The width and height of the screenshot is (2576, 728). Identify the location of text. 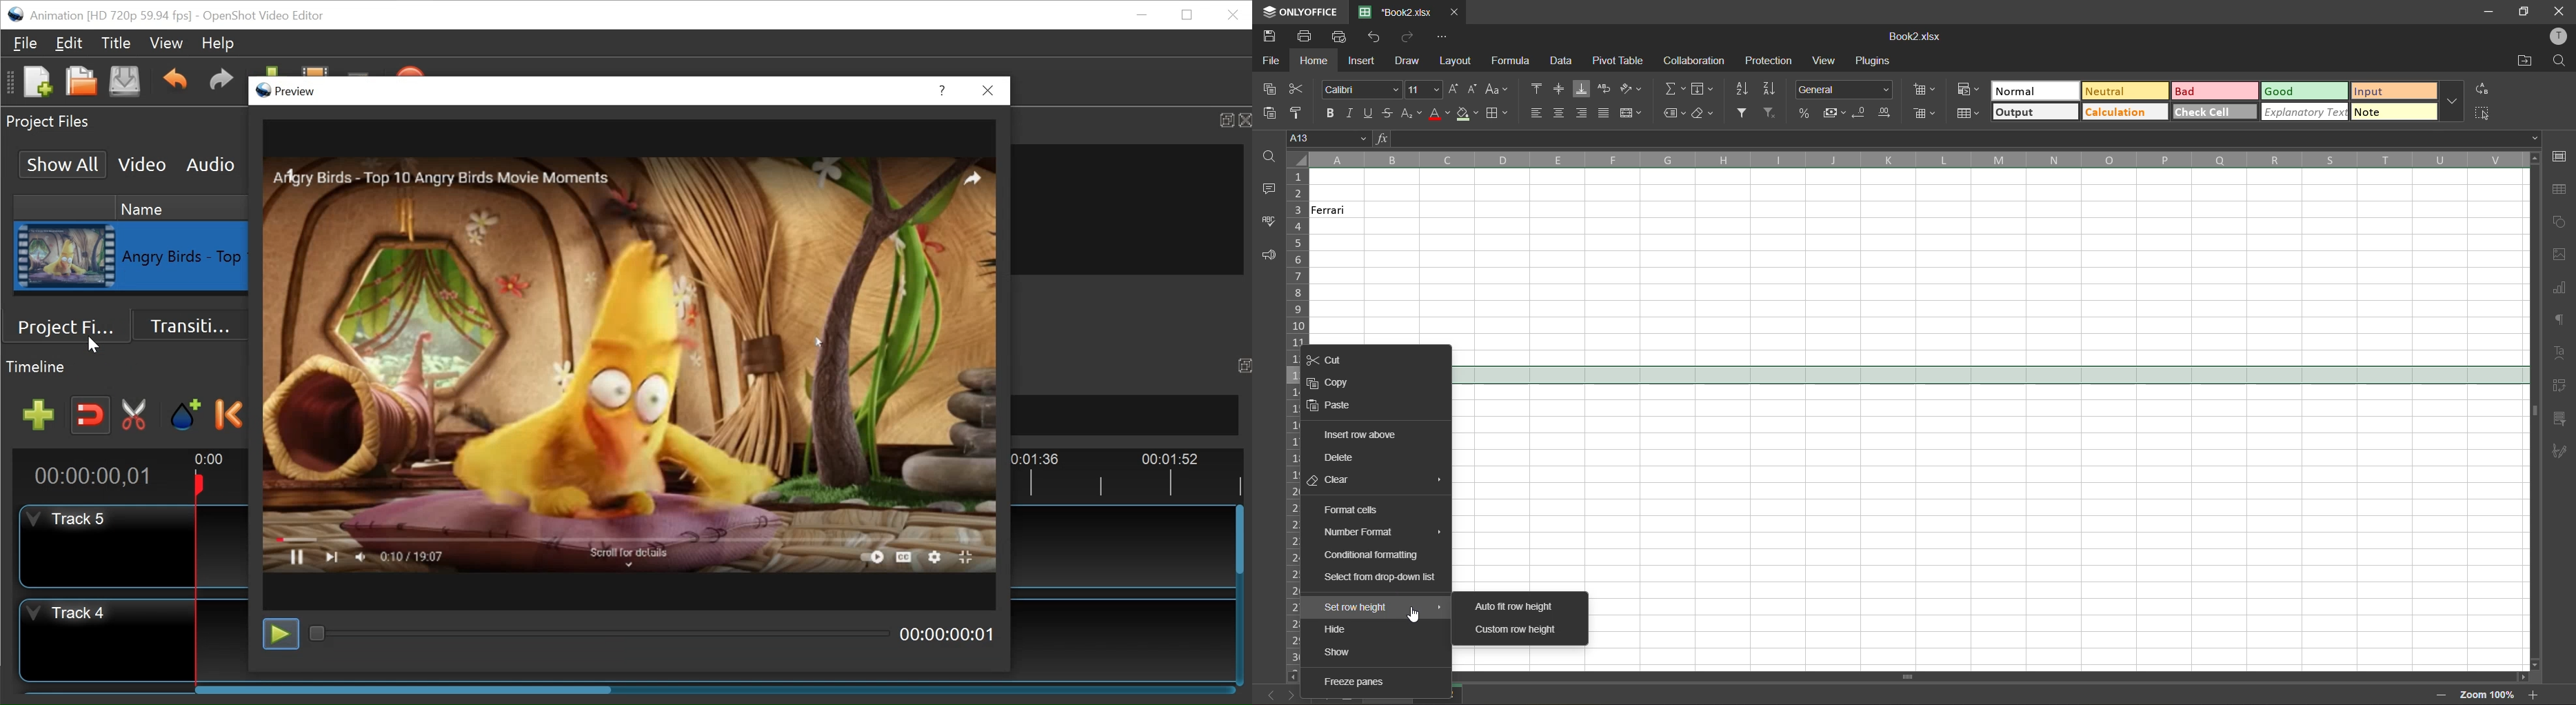
(2561, 353).